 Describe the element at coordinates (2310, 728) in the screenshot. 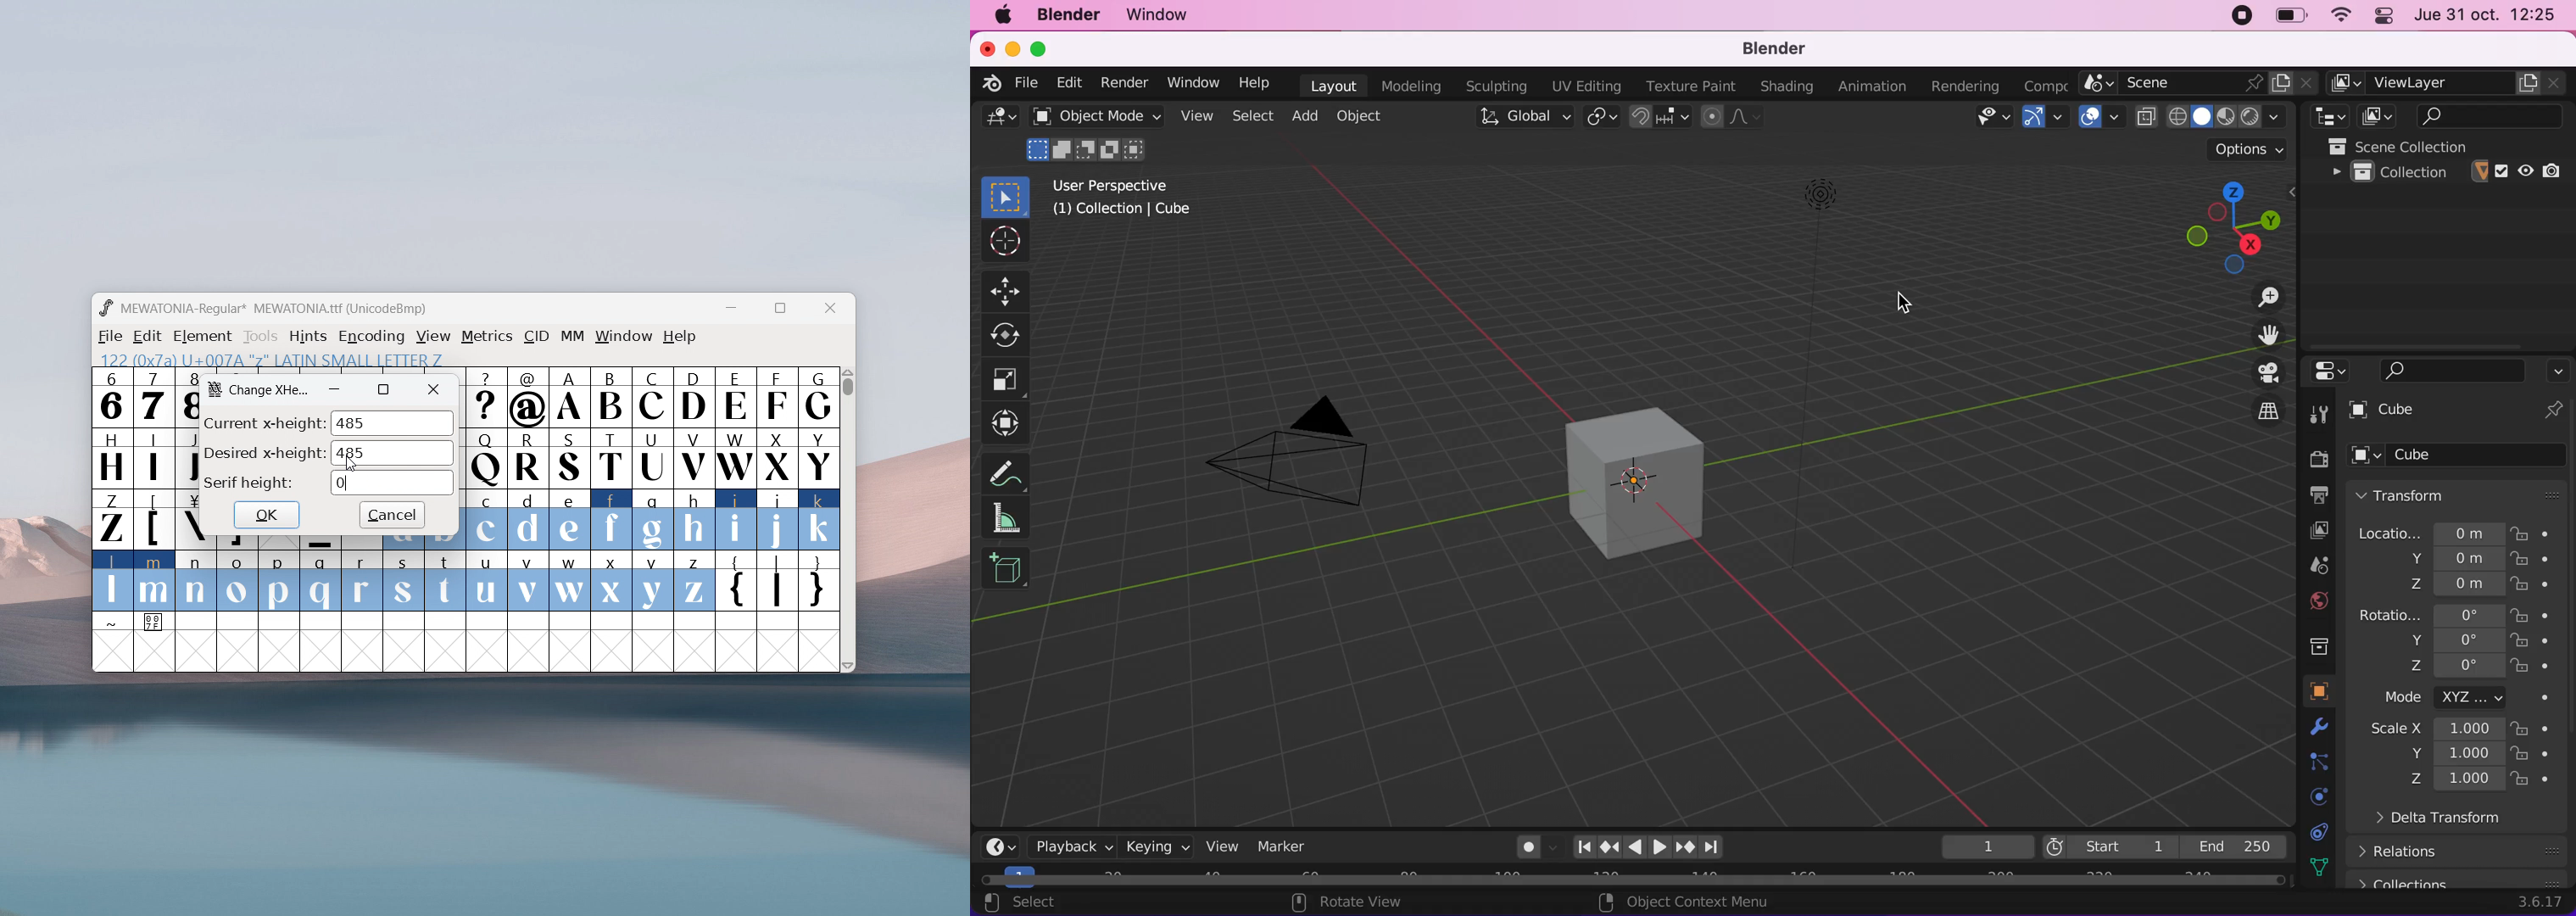

I see `modifiers` at that location.